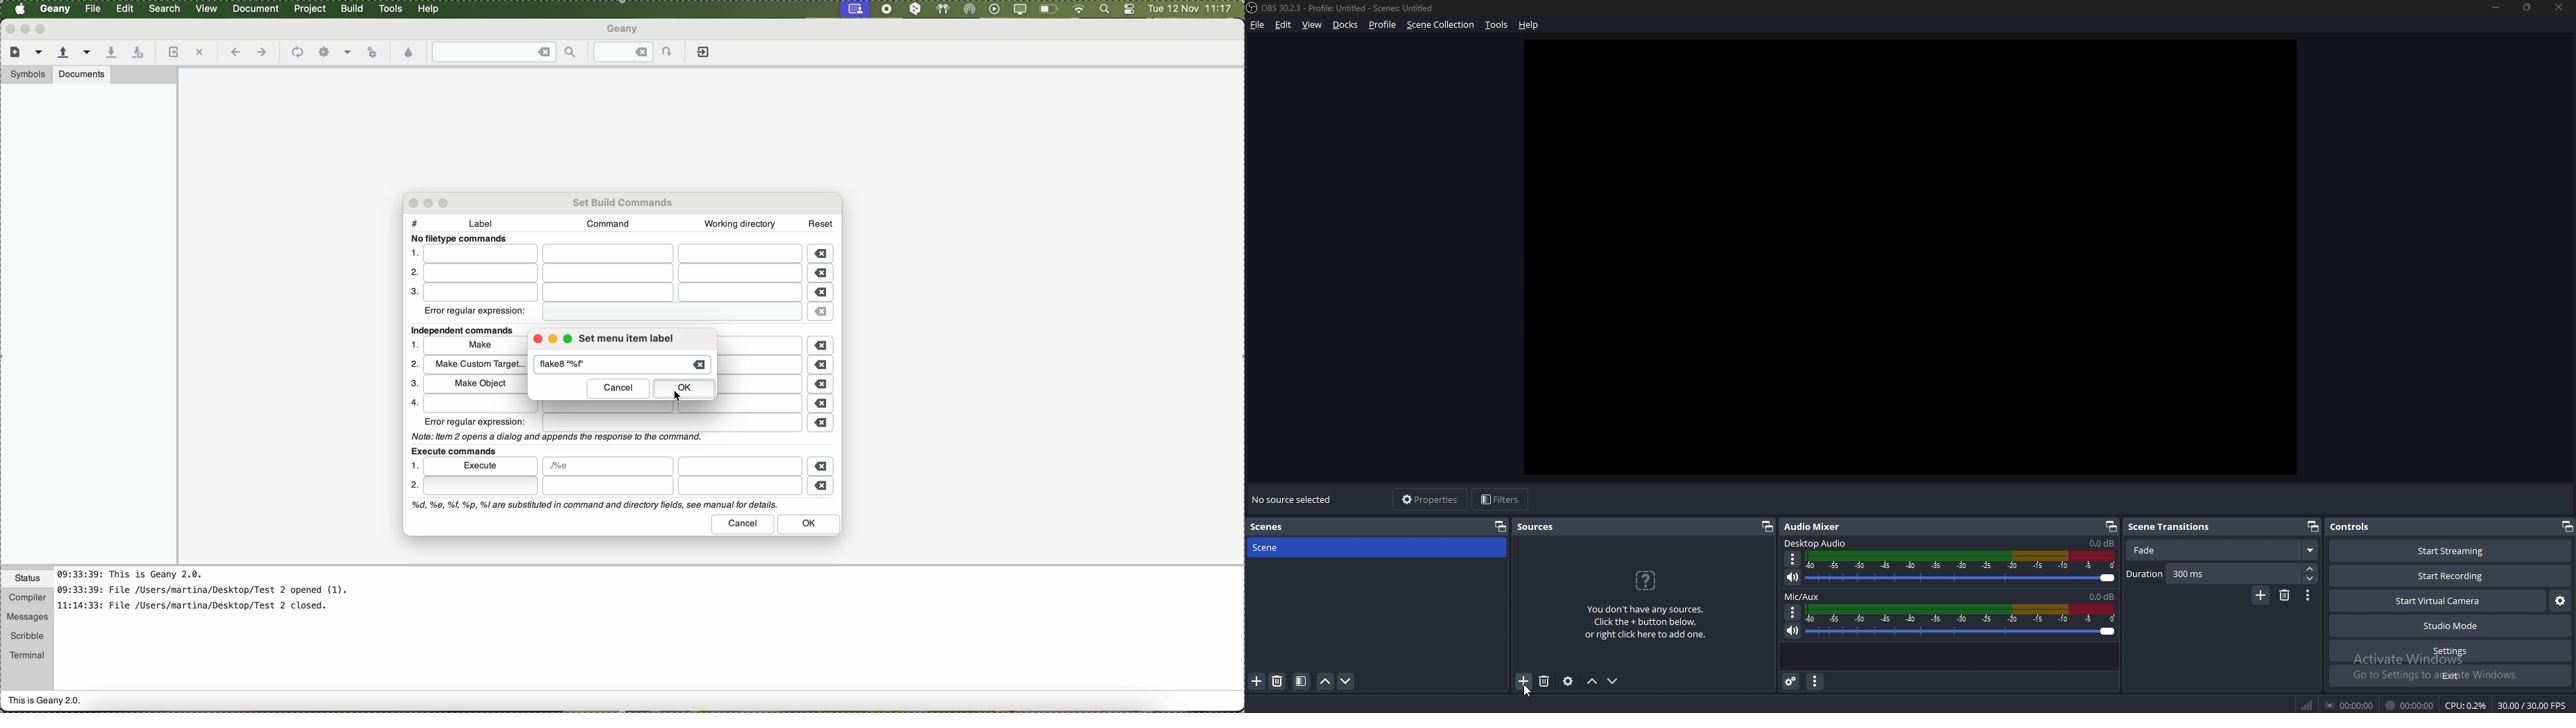 This screenshot has height=728, width=2576. I want to click on ‘OBS 30.2.3 - Profile: Untitled - Scenes: Untitled, so click(1350, 8).